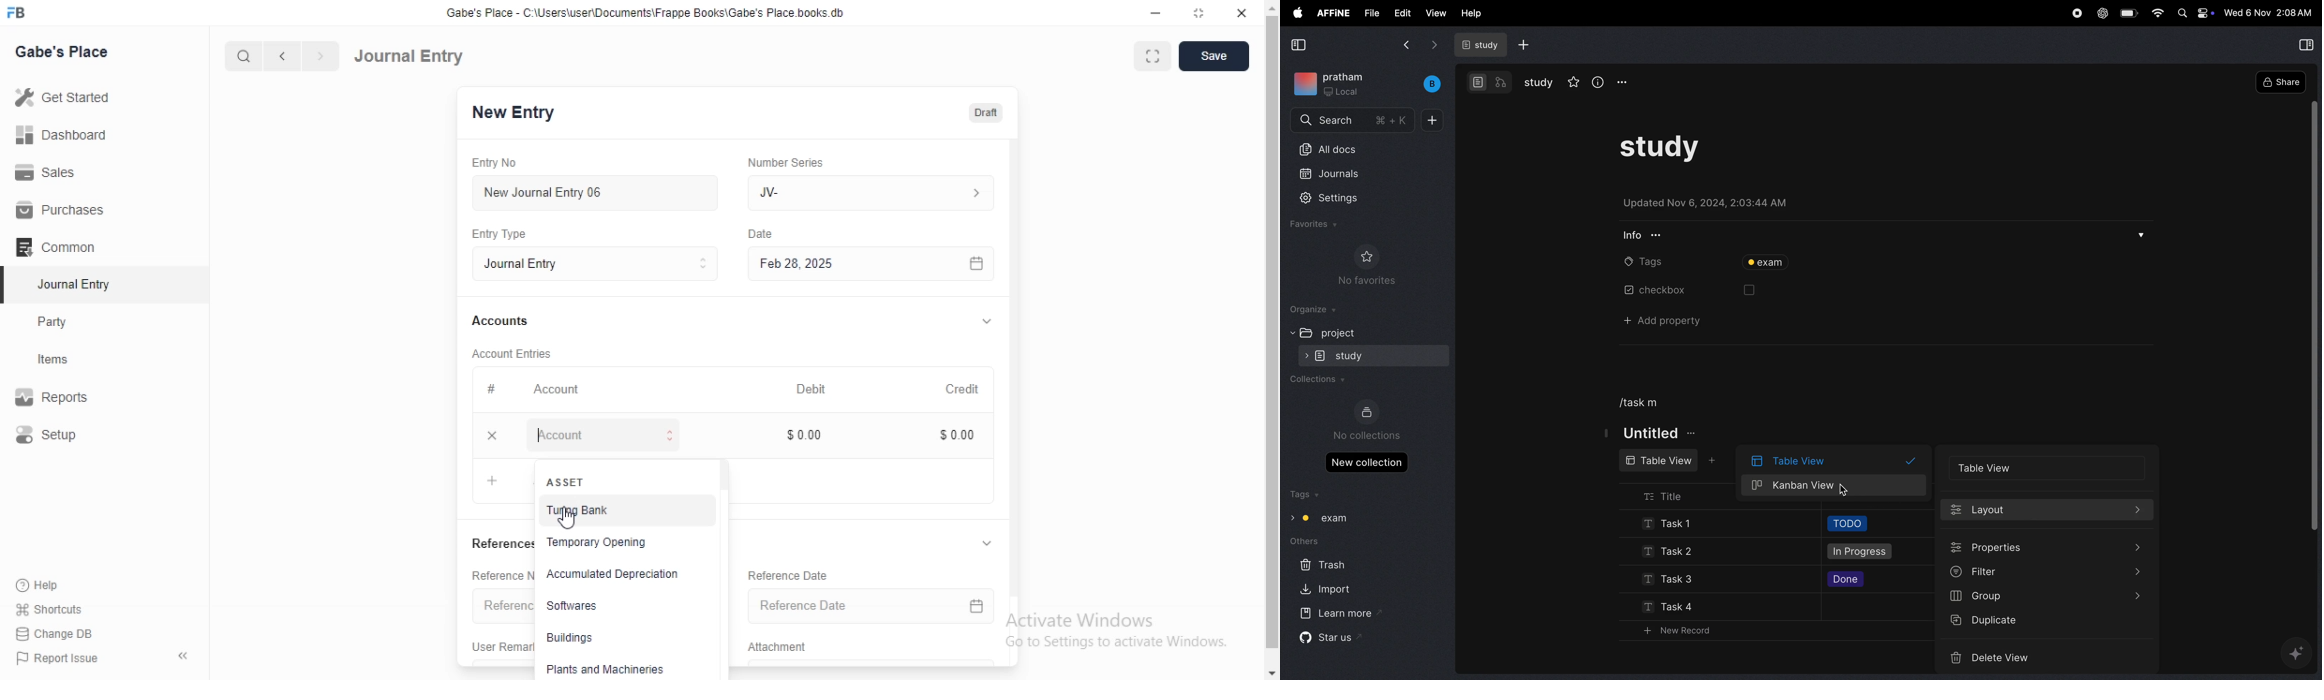  What do you see at coordinates (2281, 81) in the screenshot?
I see `share` at bounding box center [2281, 81].